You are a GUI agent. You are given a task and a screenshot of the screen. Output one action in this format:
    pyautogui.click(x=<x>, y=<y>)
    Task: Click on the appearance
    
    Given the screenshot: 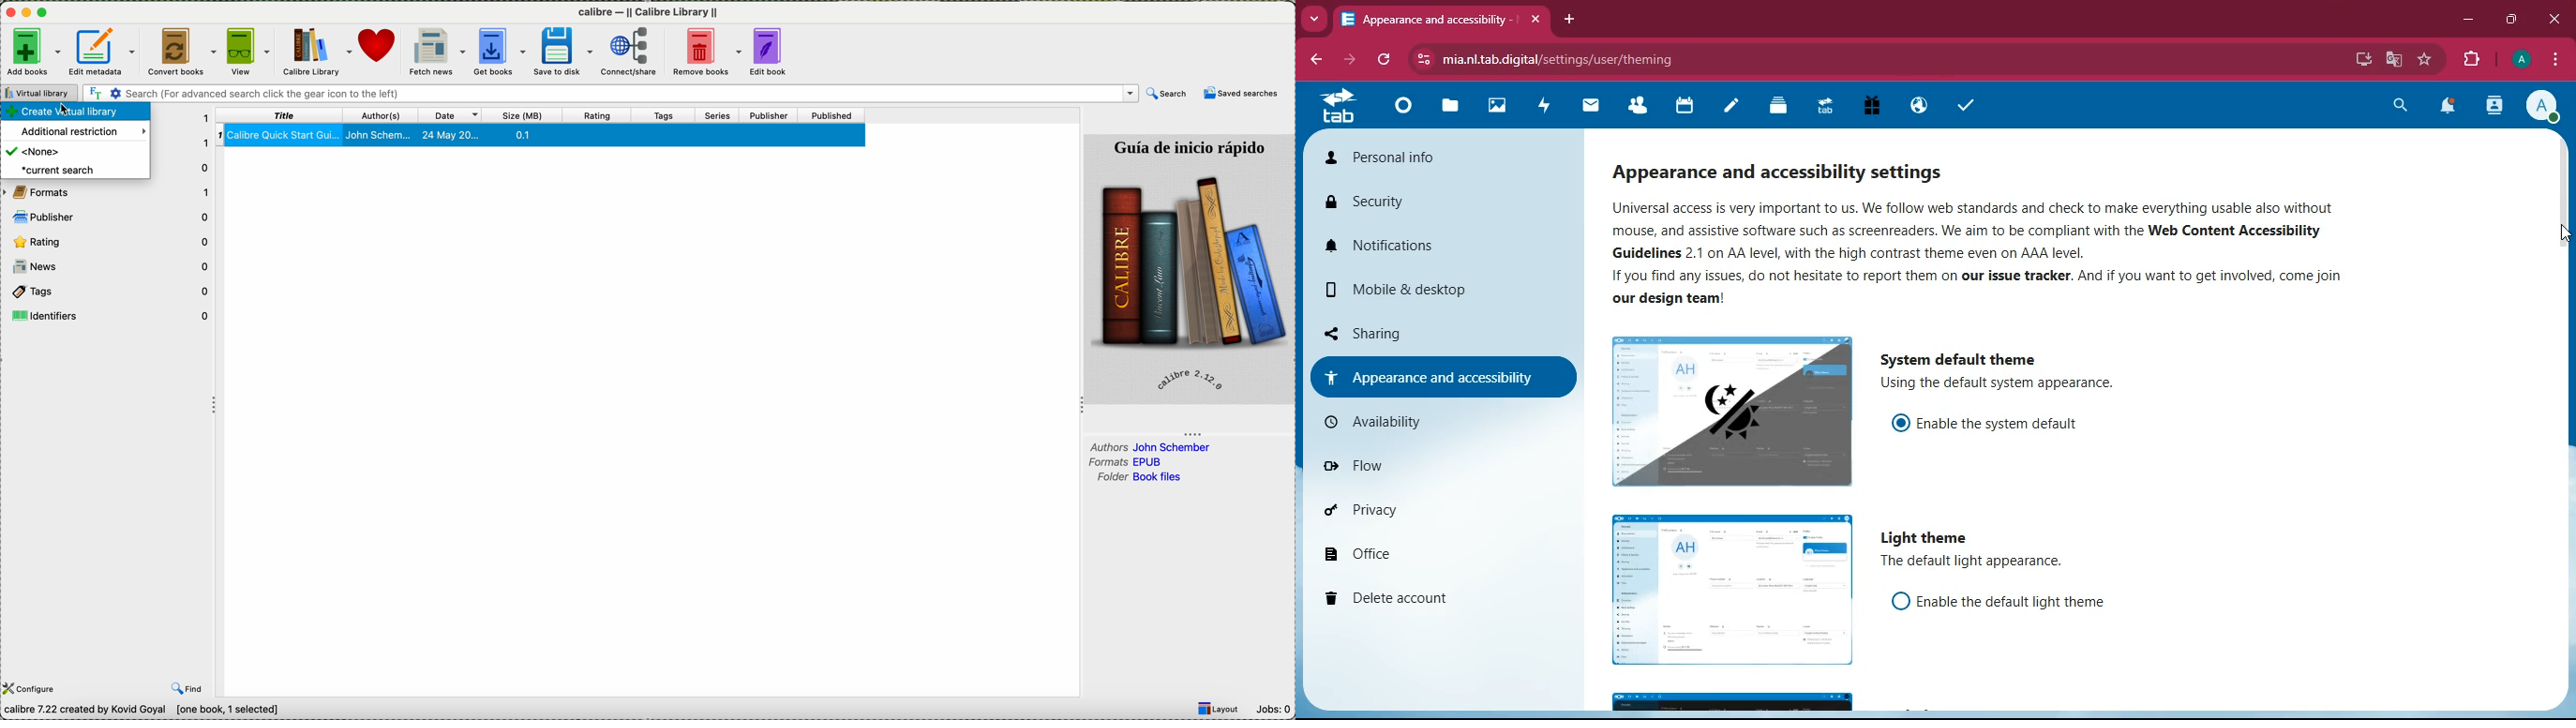 What is the action you would take?
    pyautogui.click(x=1822, y=170)
    